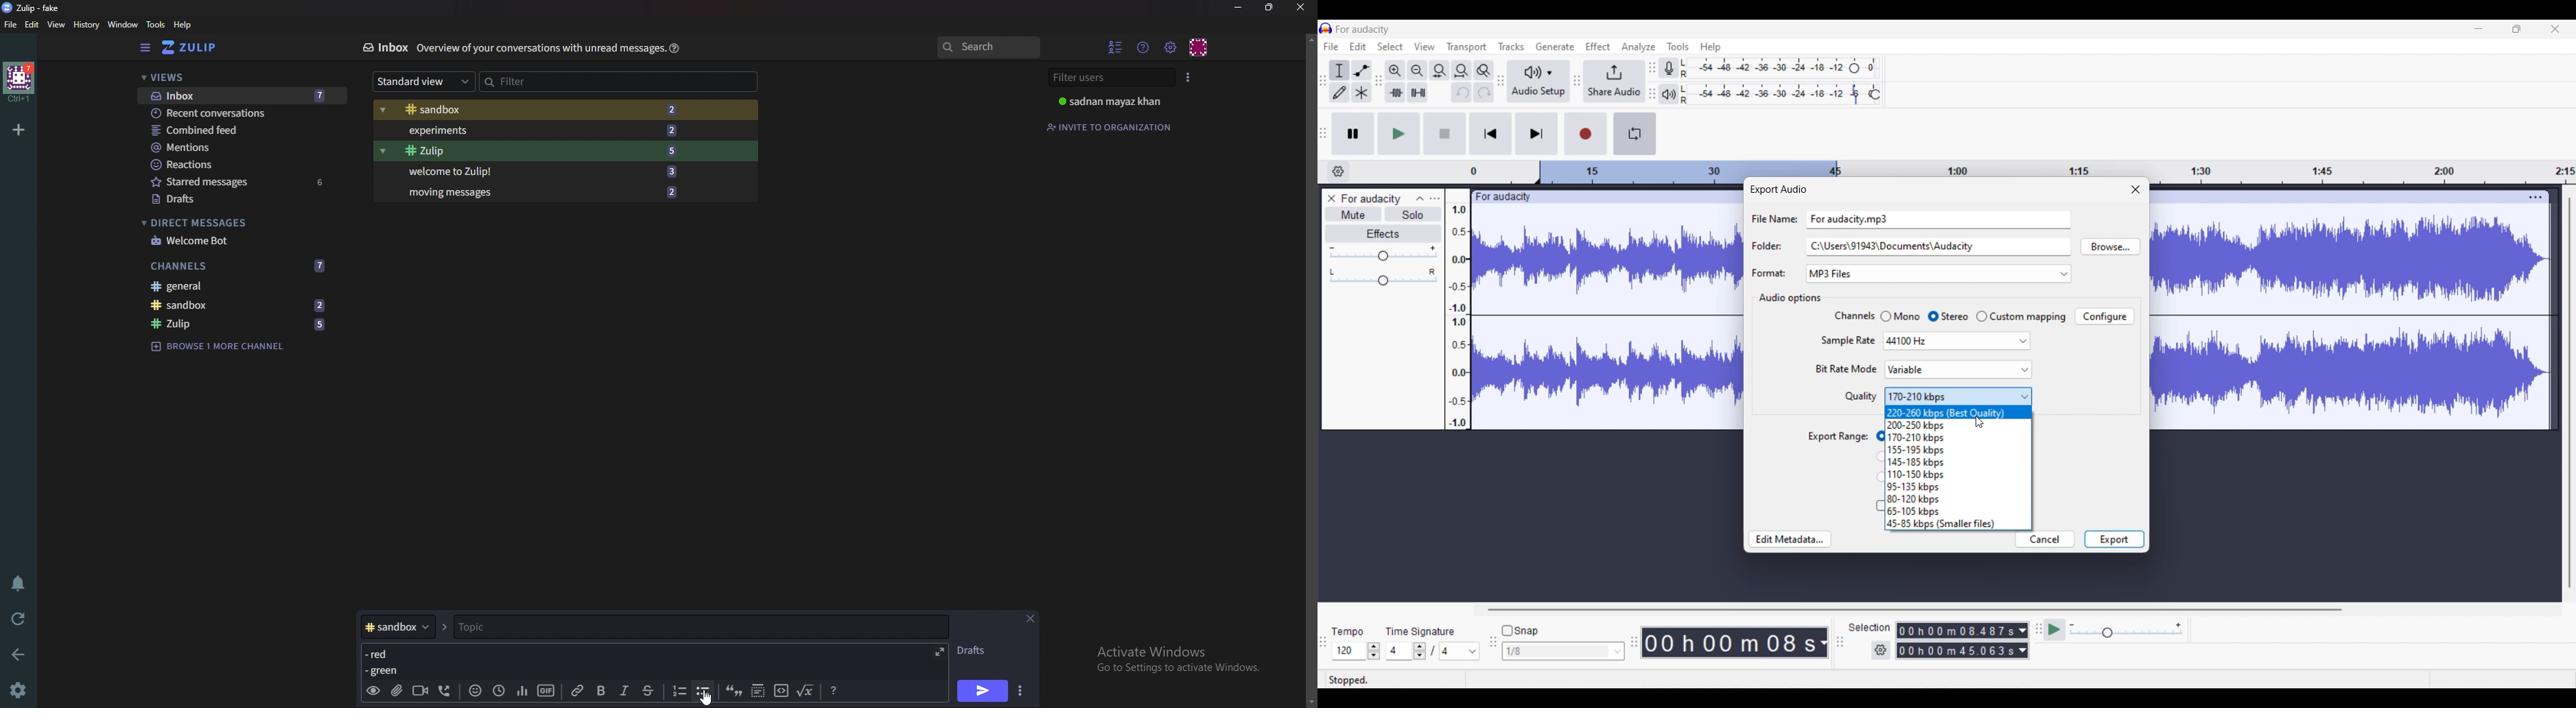  Describe the element at coordinates (239, 266) in the screenshot. I see `Channels` at that location.